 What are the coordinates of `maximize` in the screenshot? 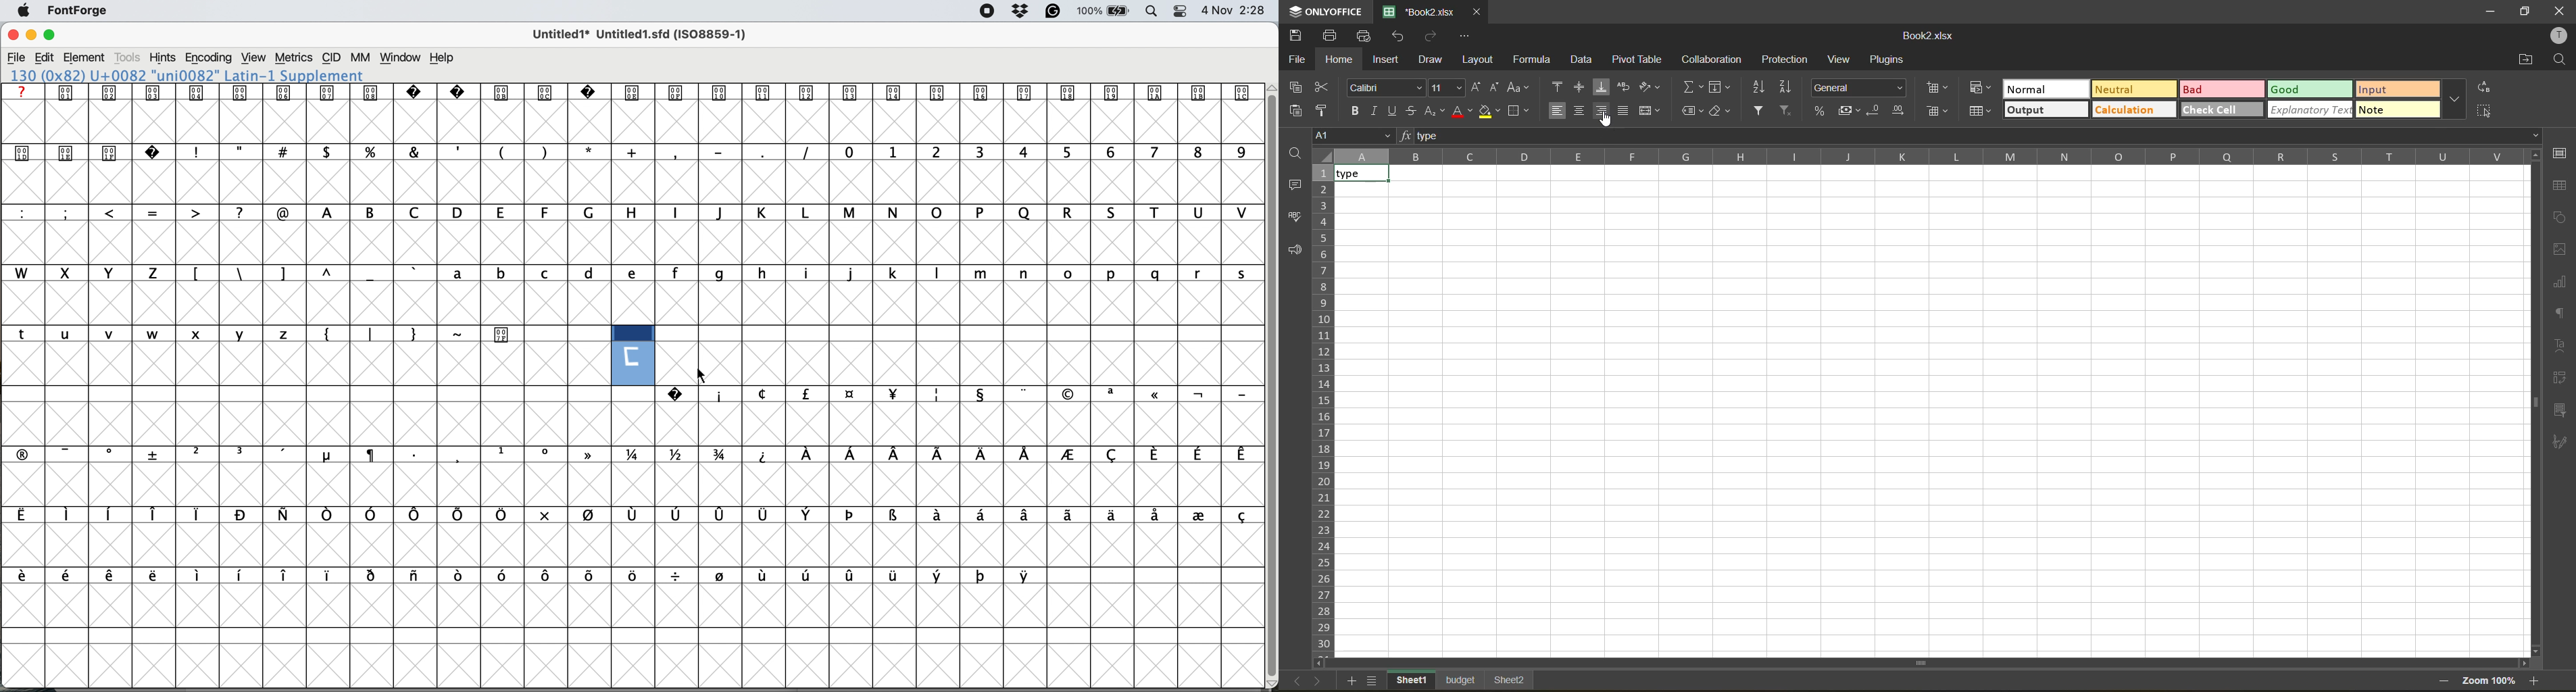 It's located at (2527, 10).